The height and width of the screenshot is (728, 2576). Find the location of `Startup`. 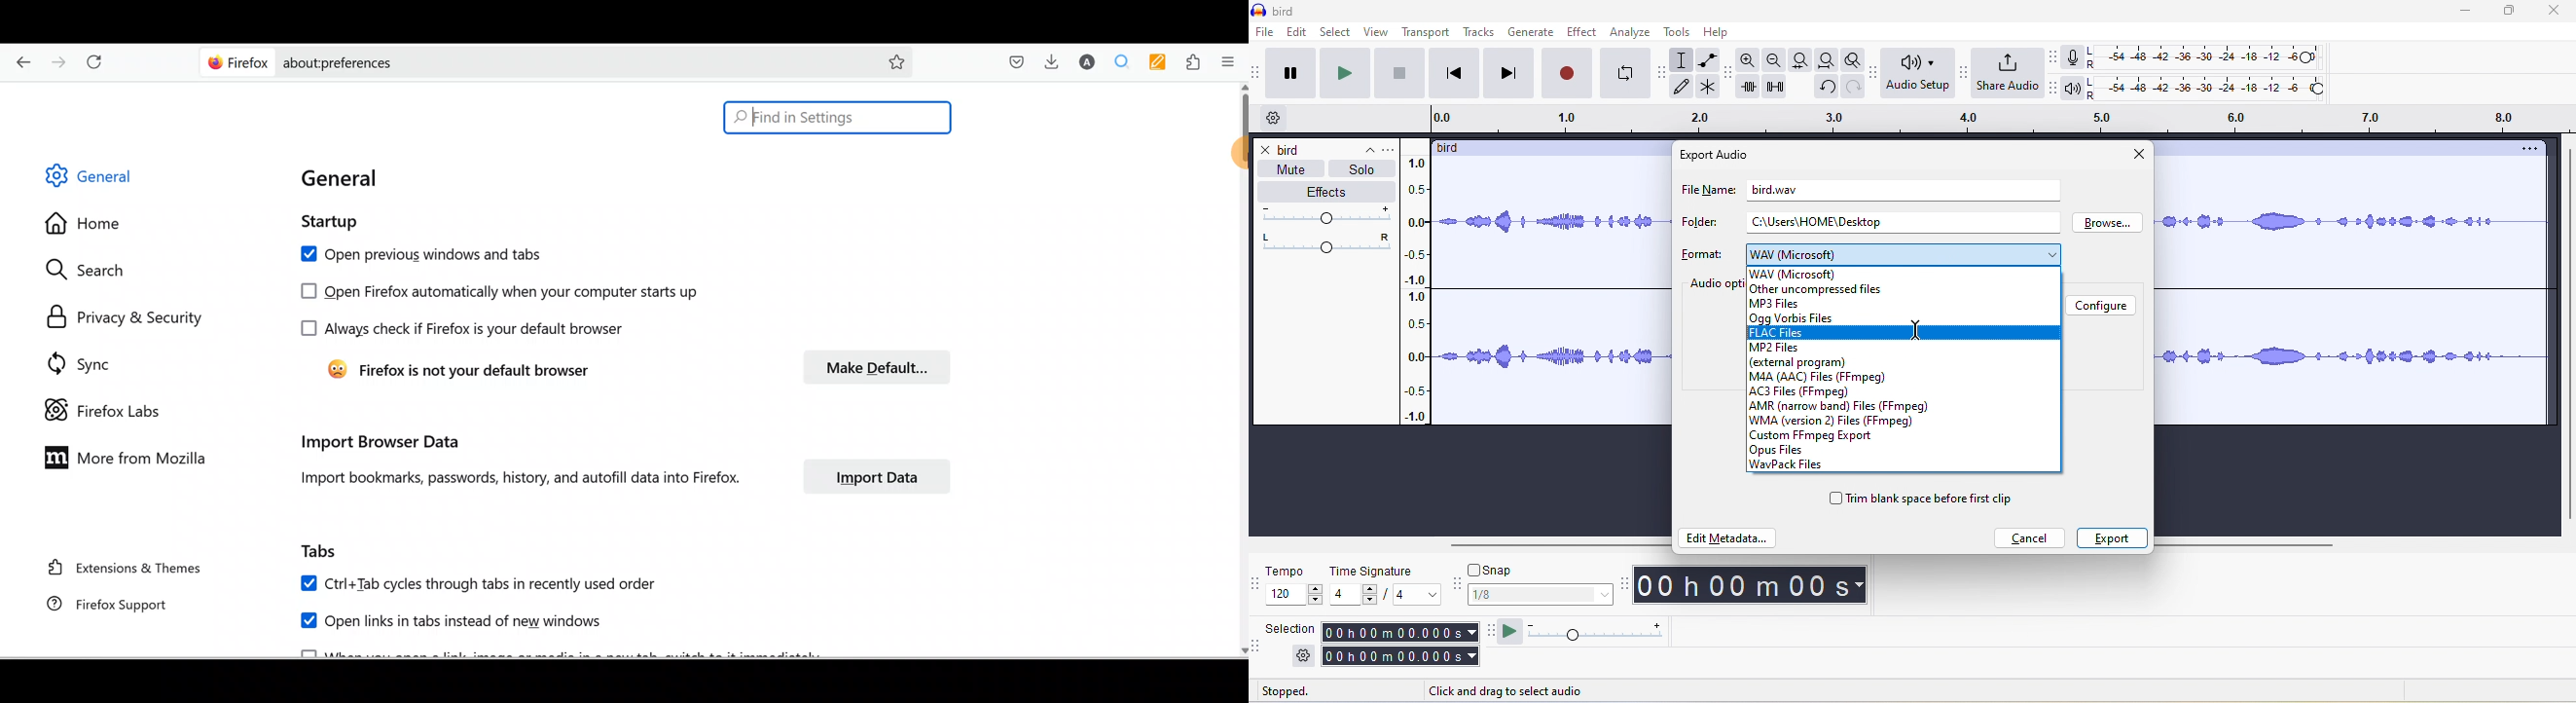

Startup is located at coordinates (325, 224).